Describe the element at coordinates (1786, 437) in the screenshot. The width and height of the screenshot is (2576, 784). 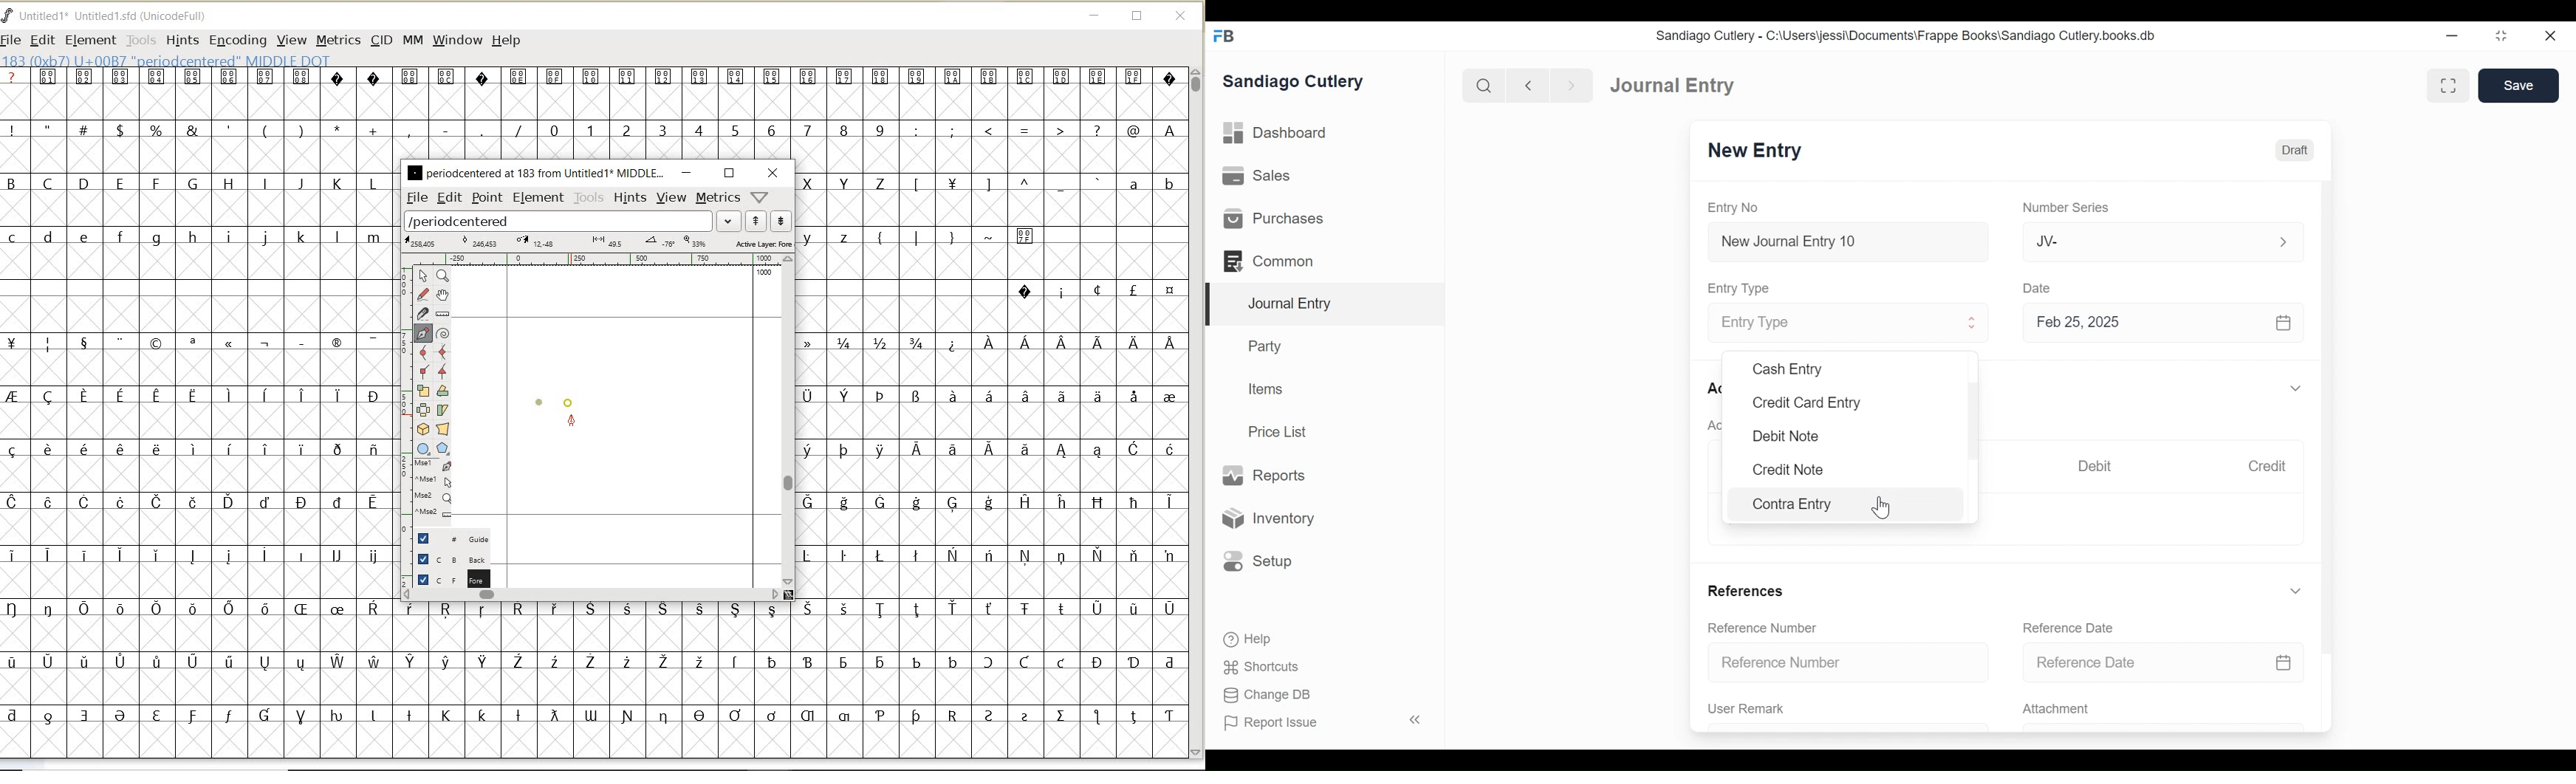
I see `Debit Note` at that location.